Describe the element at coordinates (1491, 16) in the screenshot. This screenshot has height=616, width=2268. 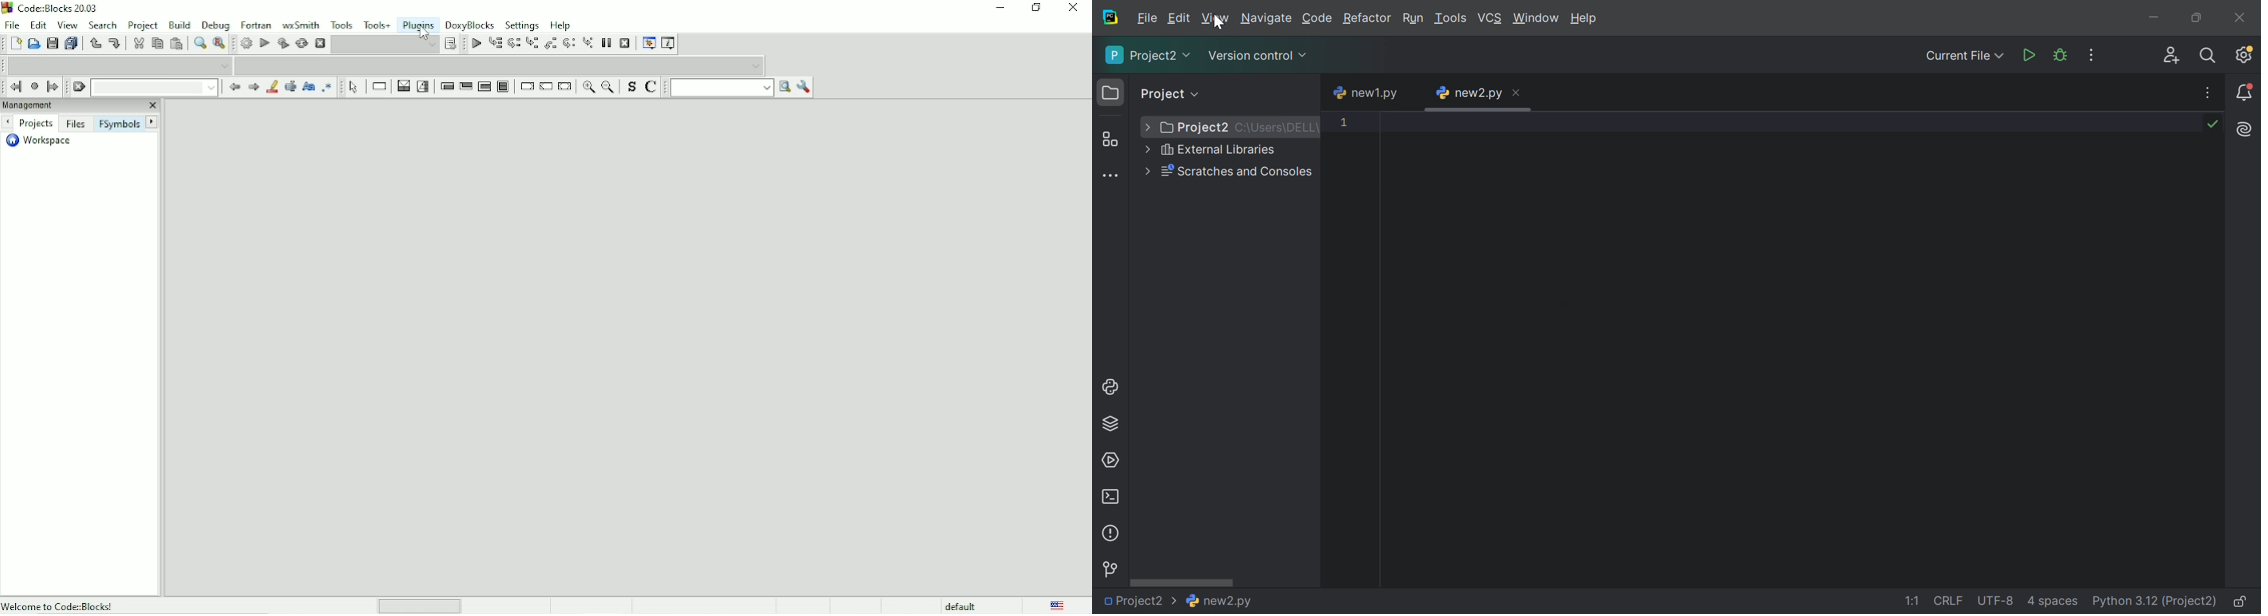
I see `VCS` at that location.